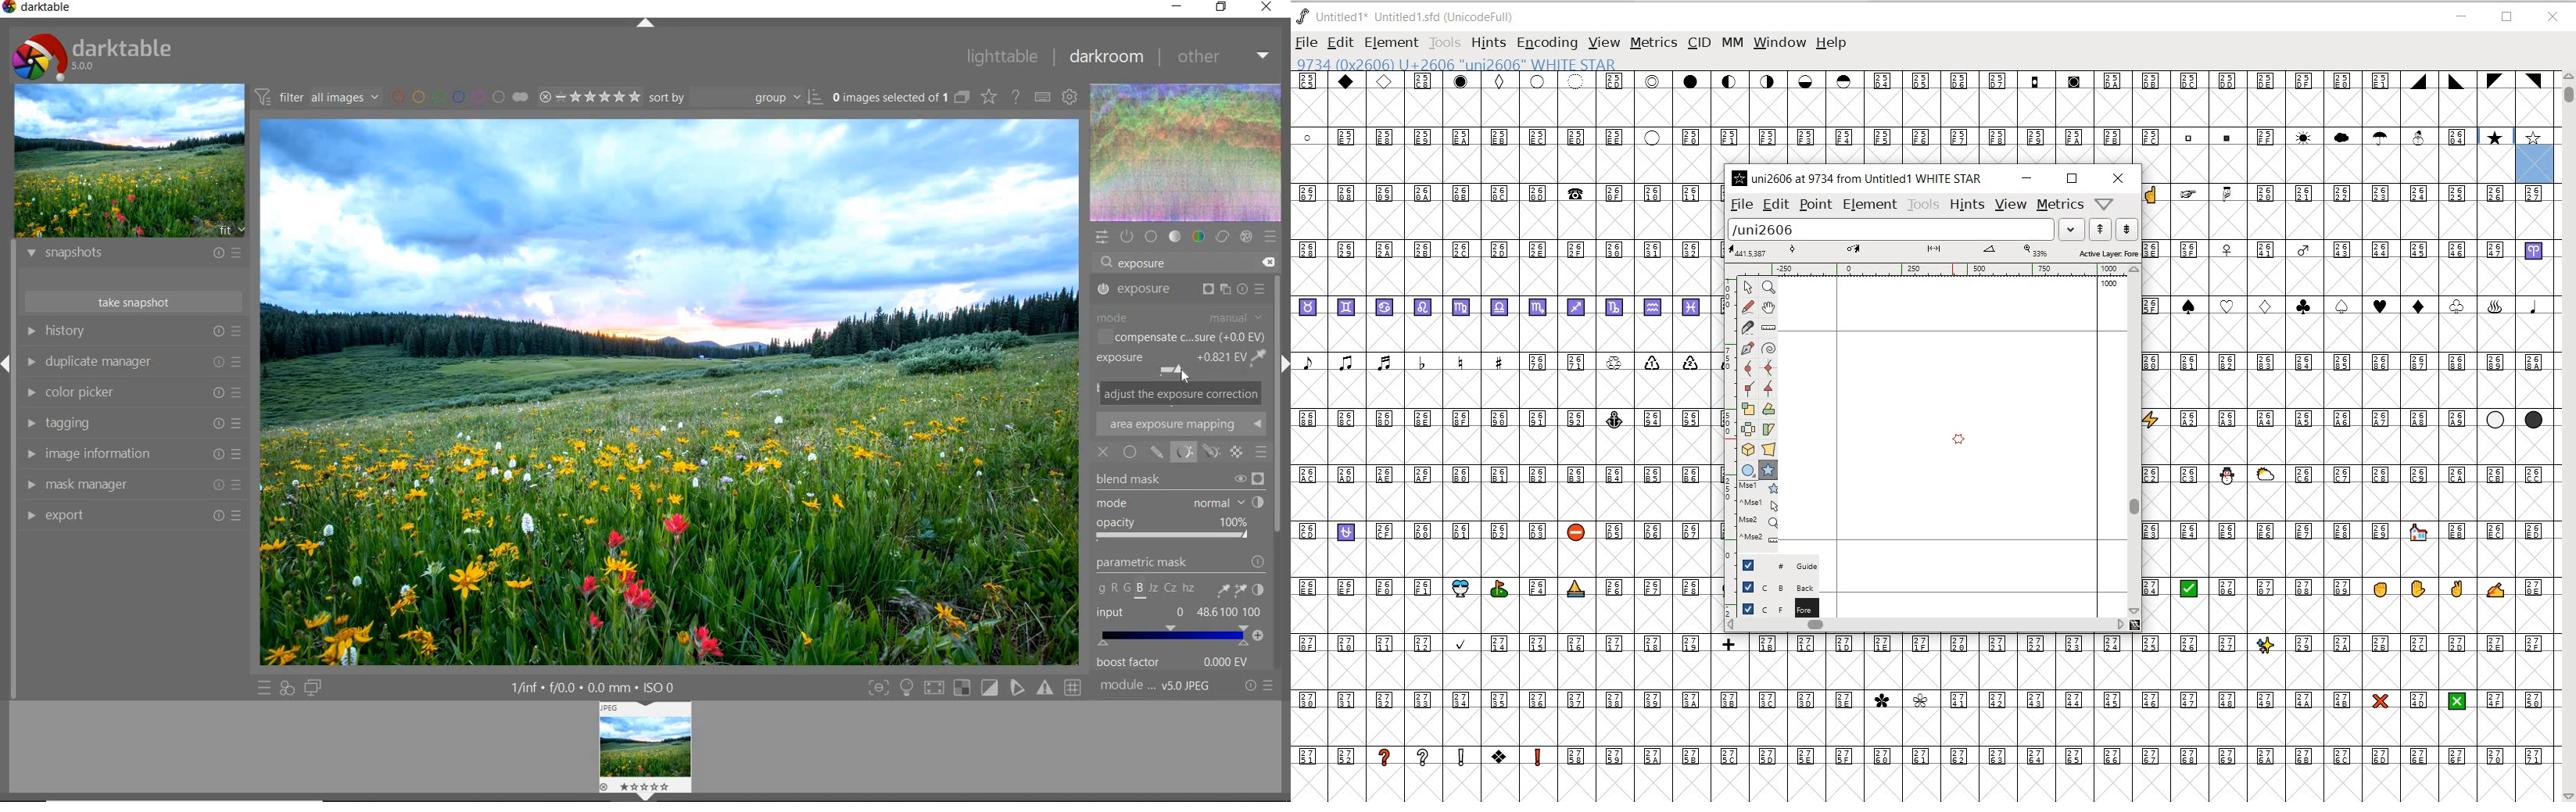 The height and width of the screenshot is (812, 2576). I want to click on RESTORE, so click(2072, 179).